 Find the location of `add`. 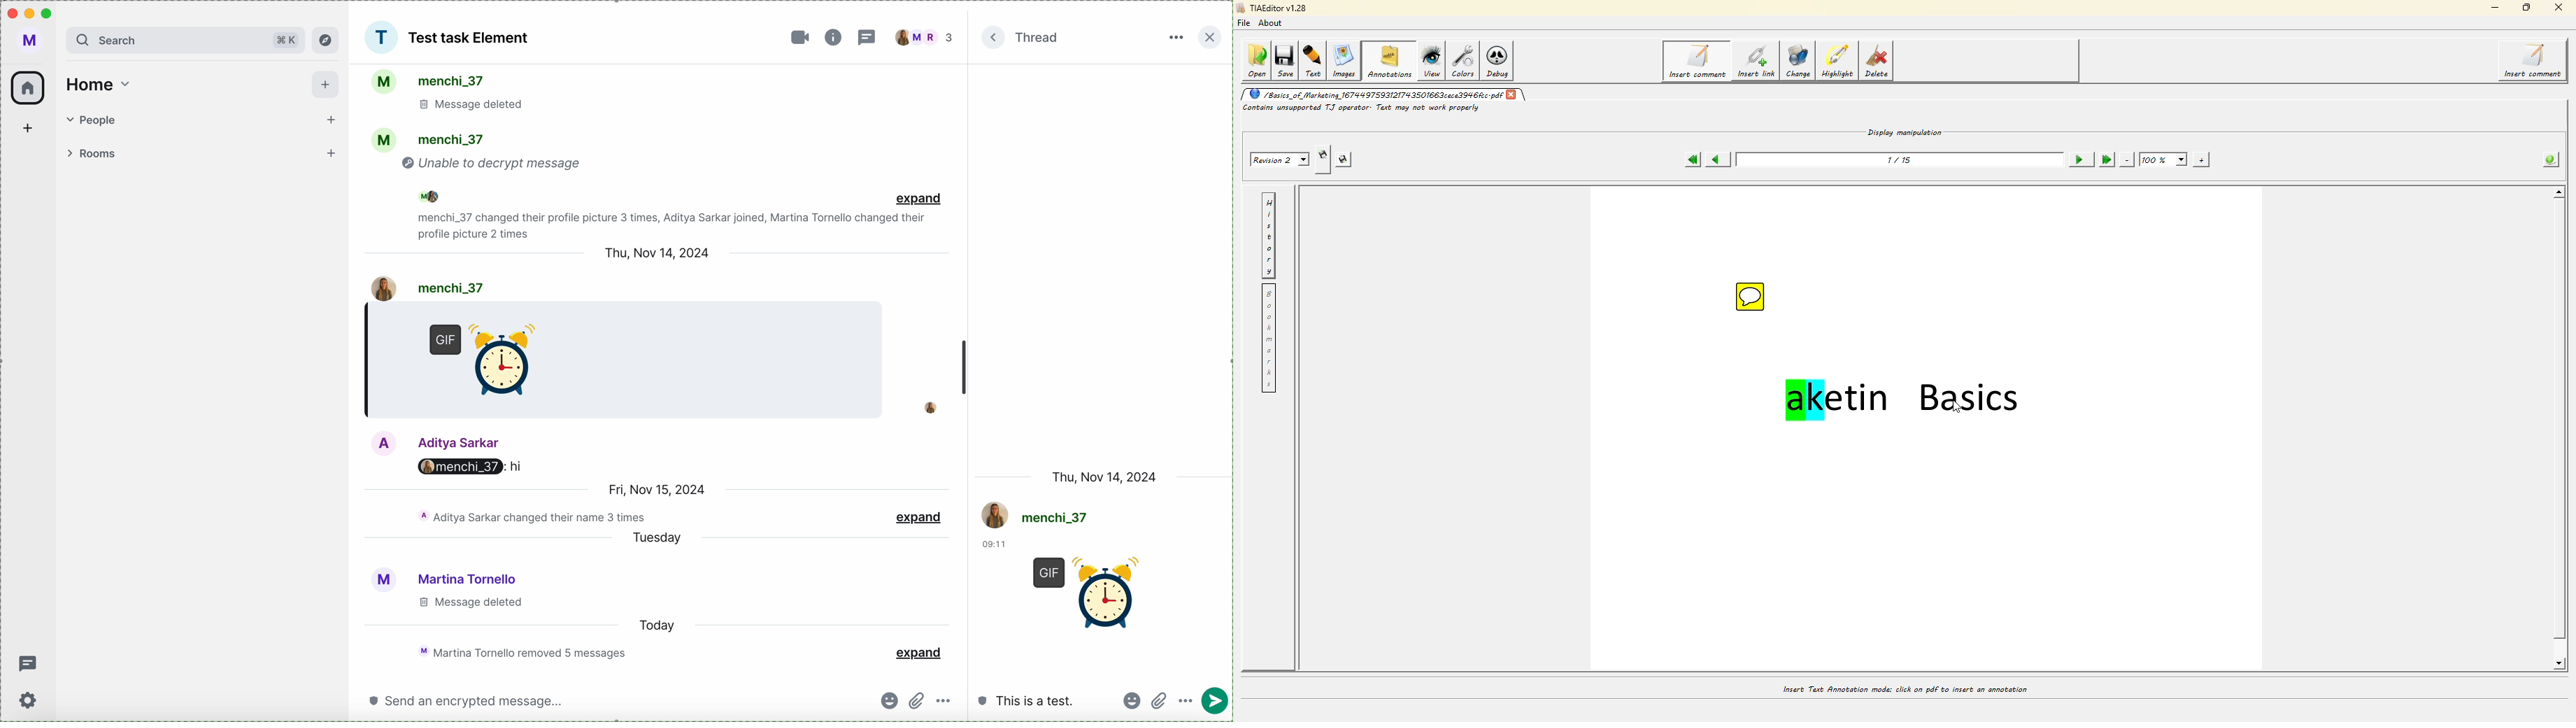

add is located at coordinates (326, 84).